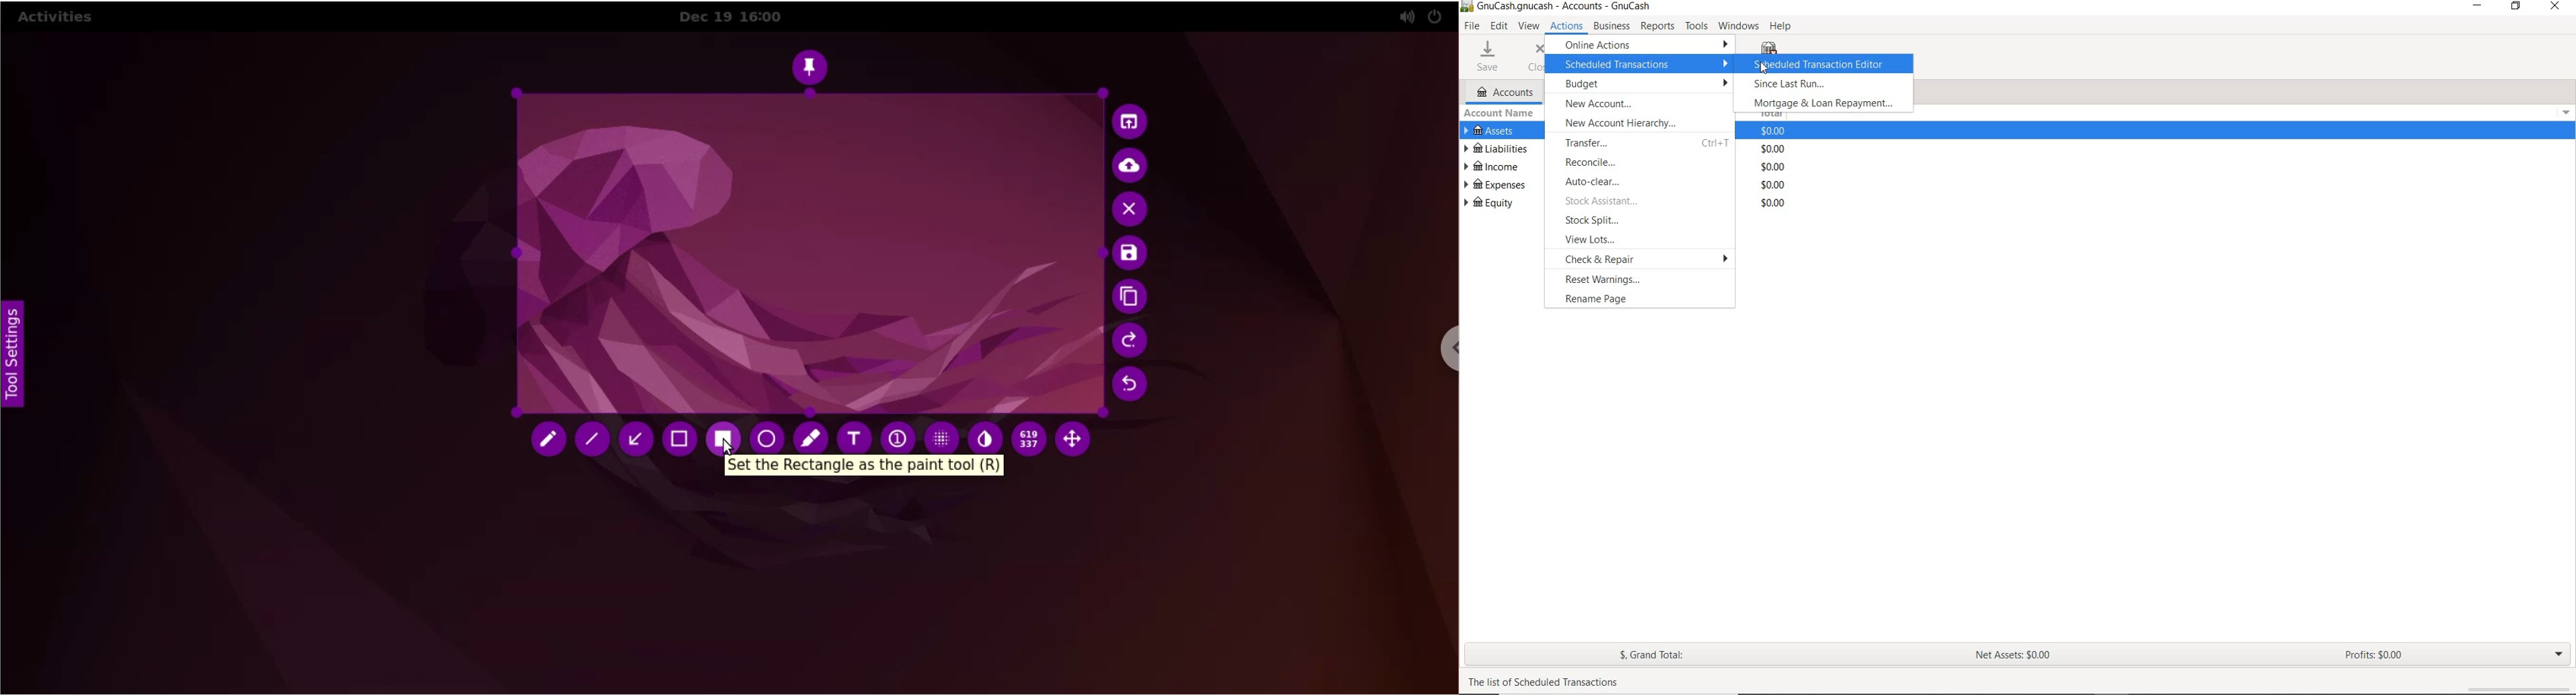 This screenshot has height=700, width=2576. What do you see at coordinates (1647, 259) in the screenshot?
I see `CHECK & REPAIR` at bounding box center [1647, 259].